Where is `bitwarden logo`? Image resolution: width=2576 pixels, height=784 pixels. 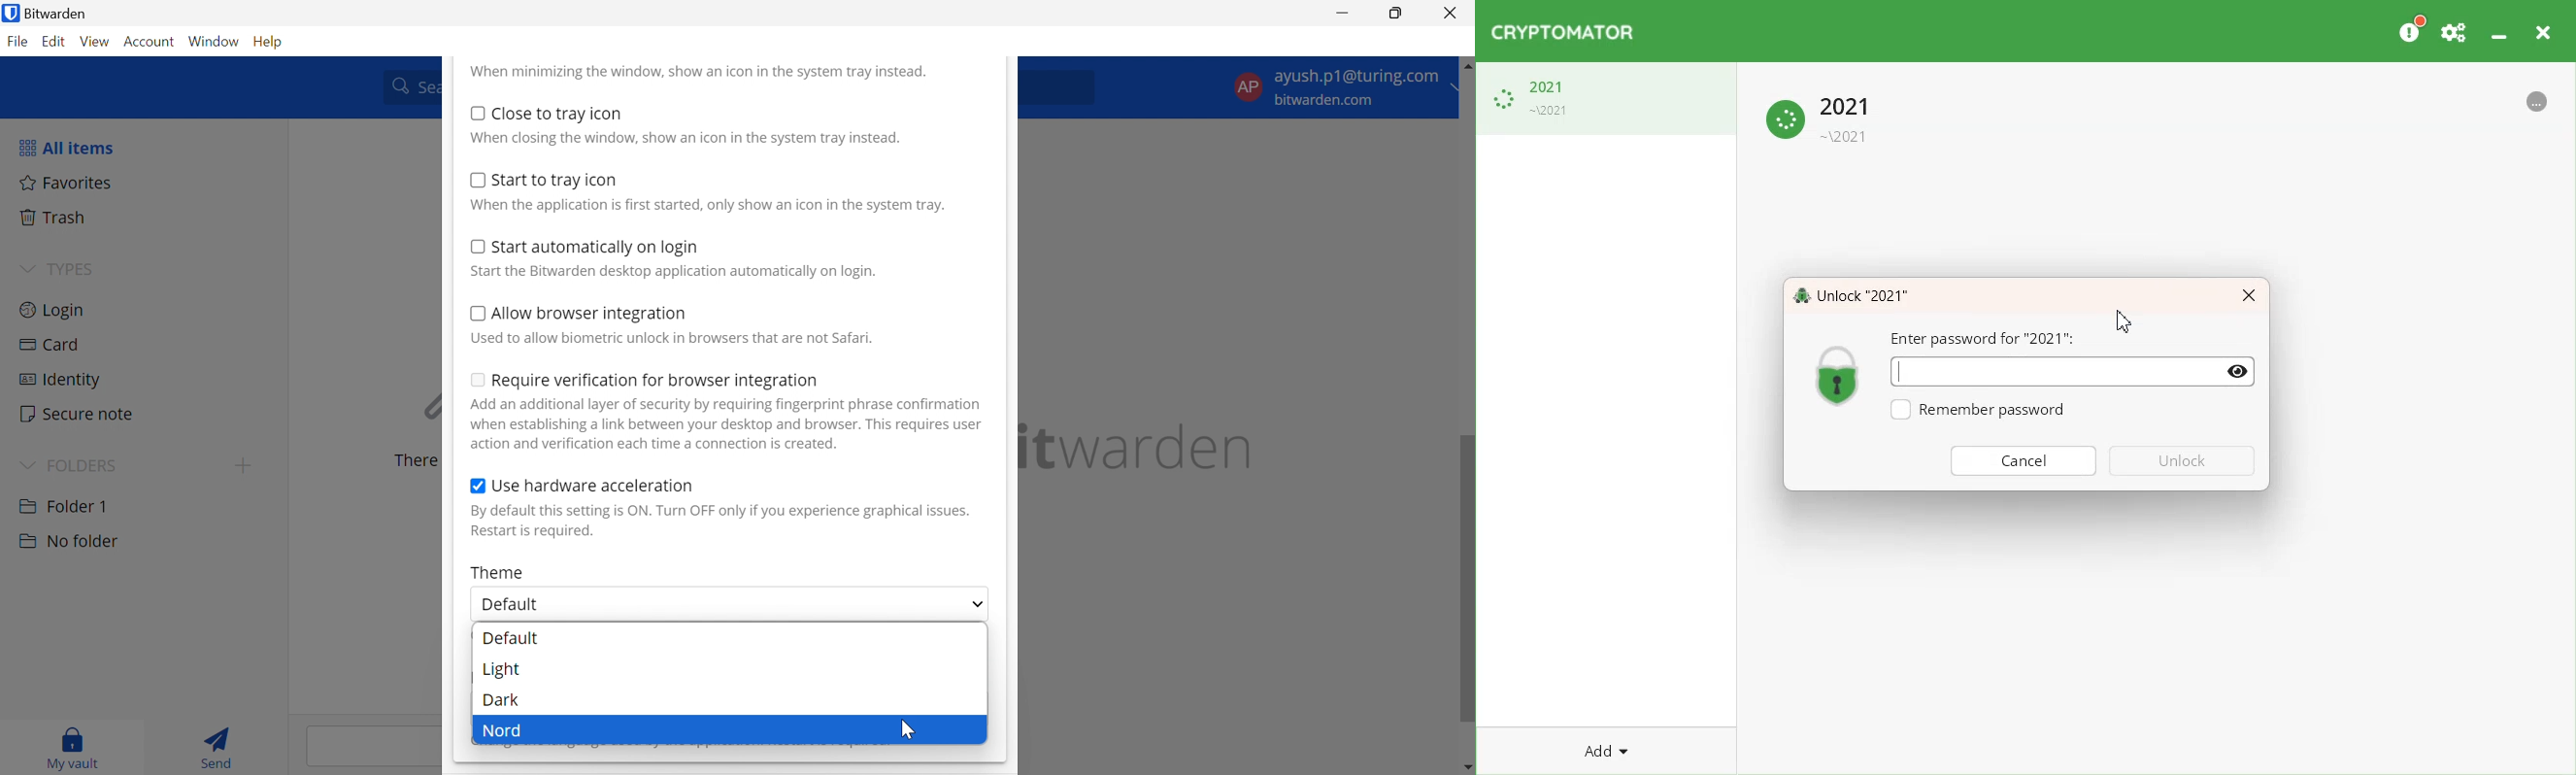
bitwarden logo is located at coordinates (9, 15).